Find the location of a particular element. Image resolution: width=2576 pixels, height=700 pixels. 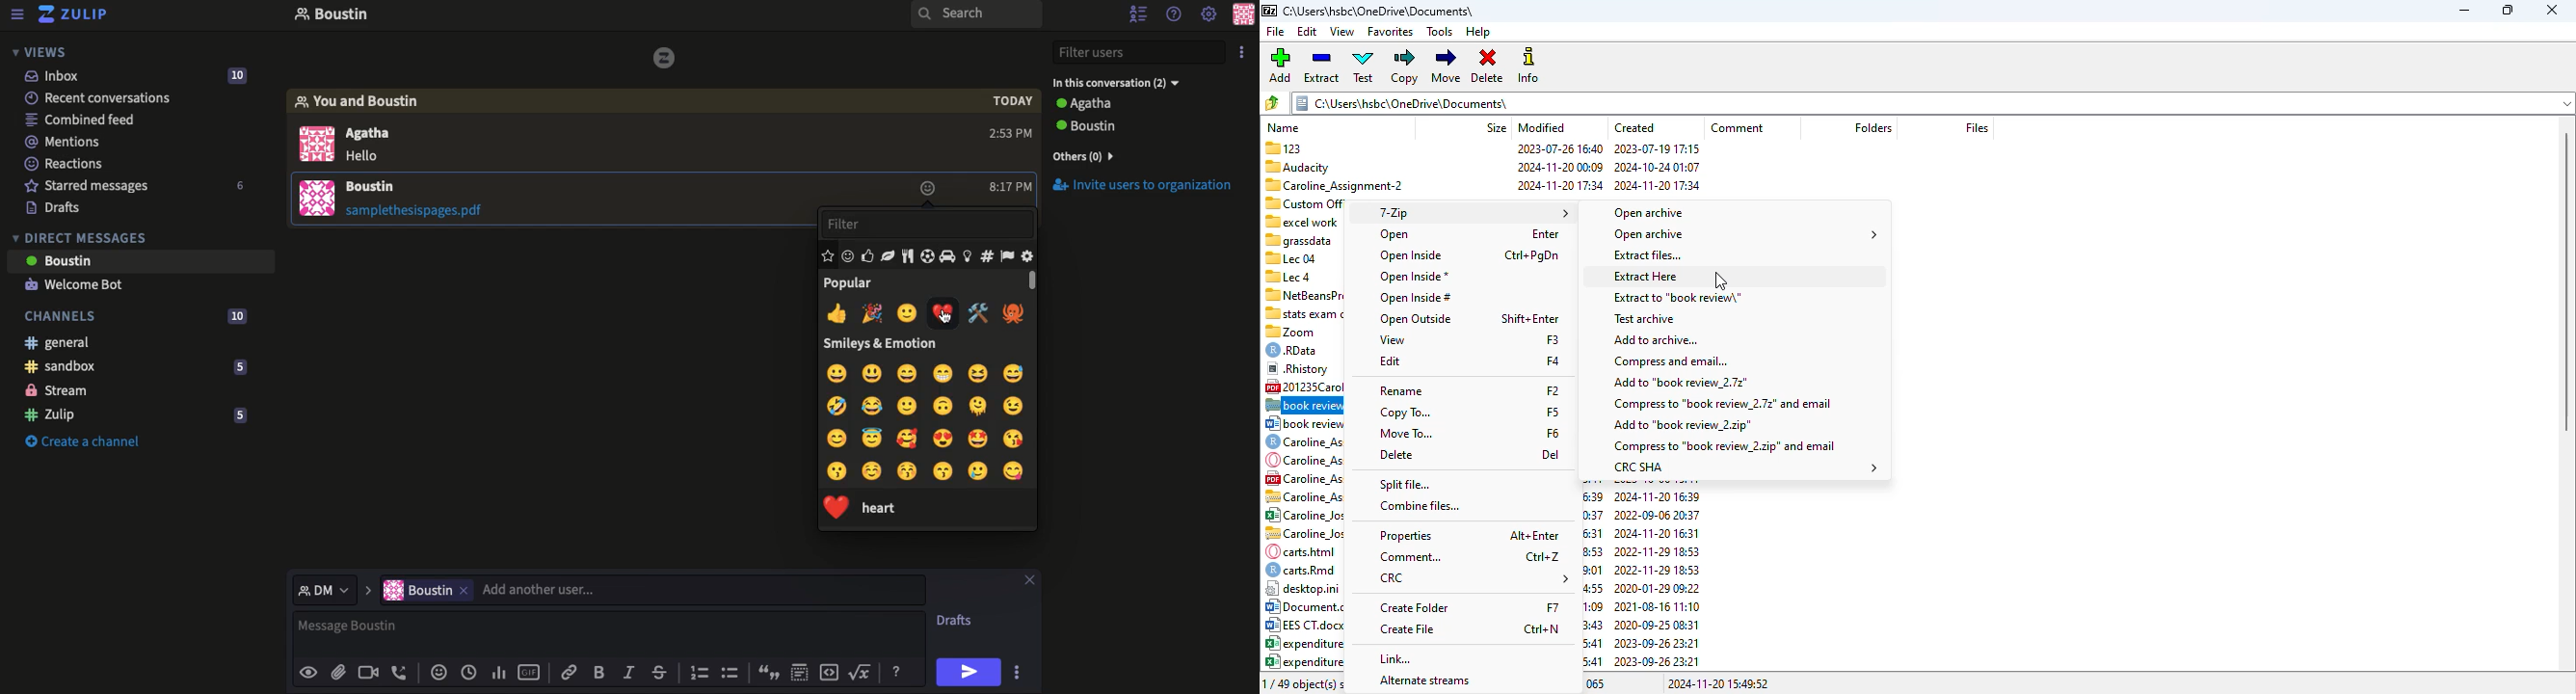

Agatha is located at coordinates (368, 131).